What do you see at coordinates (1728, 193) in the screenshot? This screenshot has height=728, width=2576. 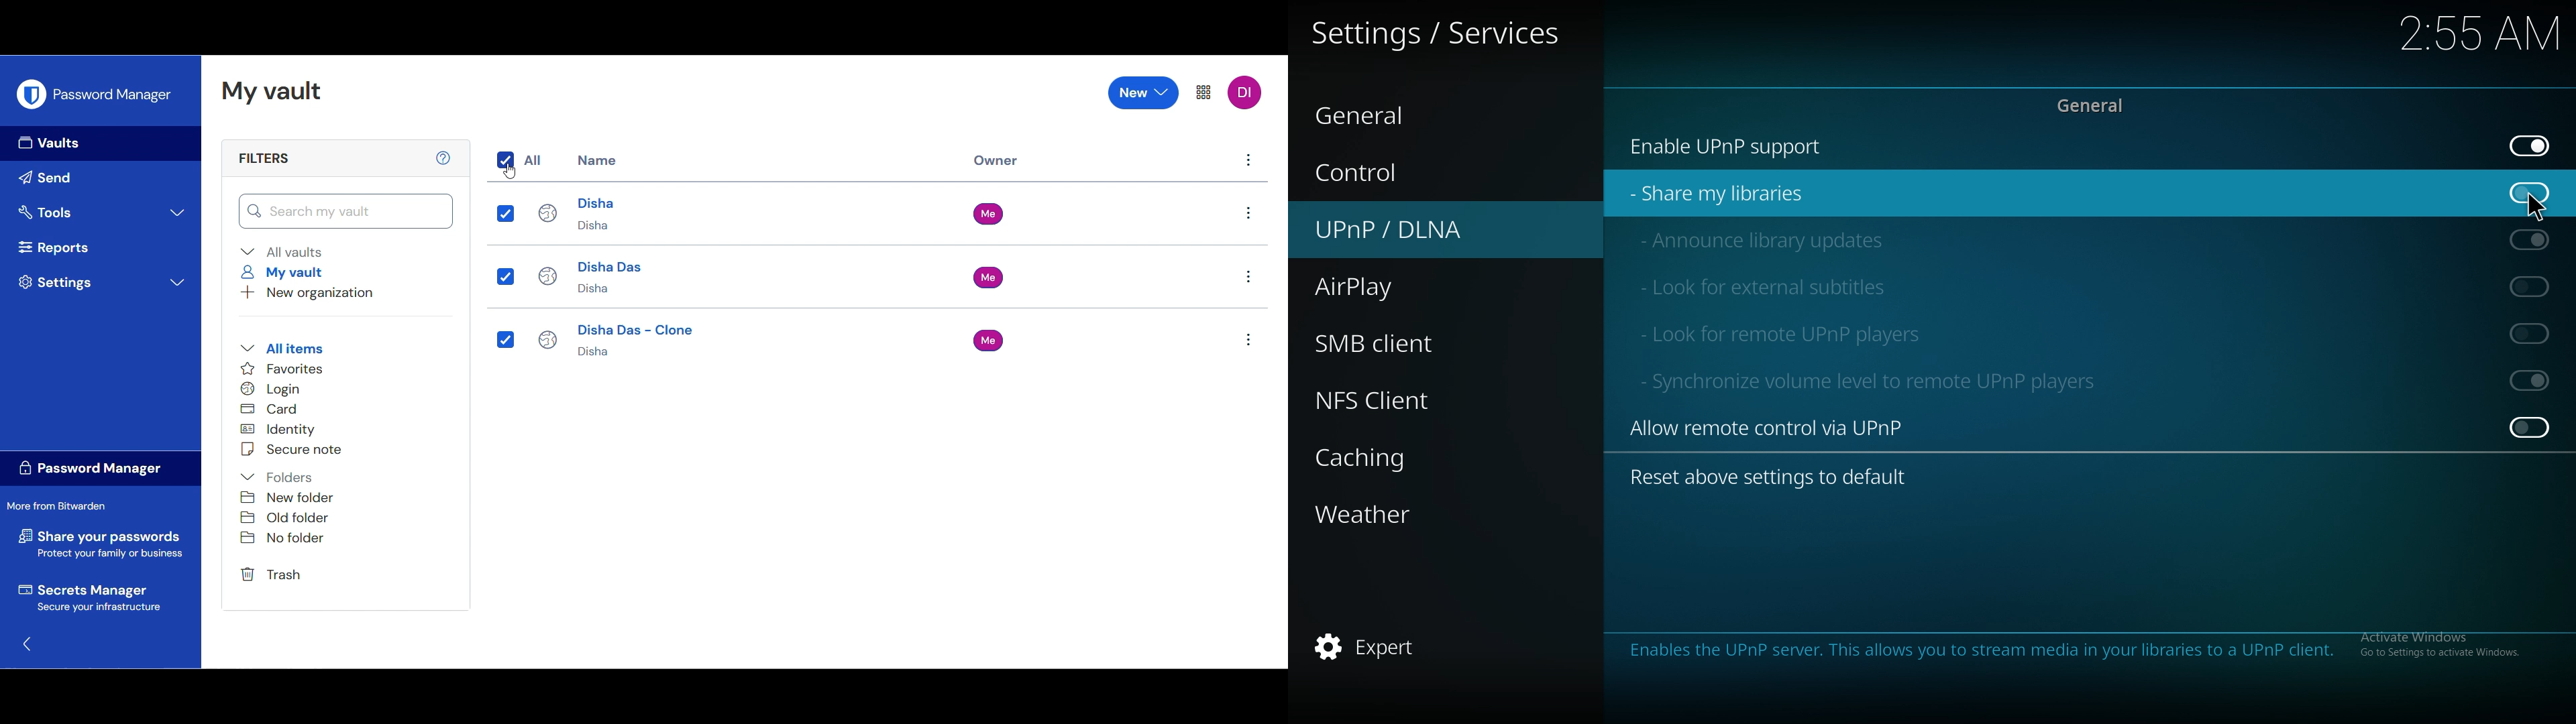 I see `share my libraries` at bounding box center [1728, 193].